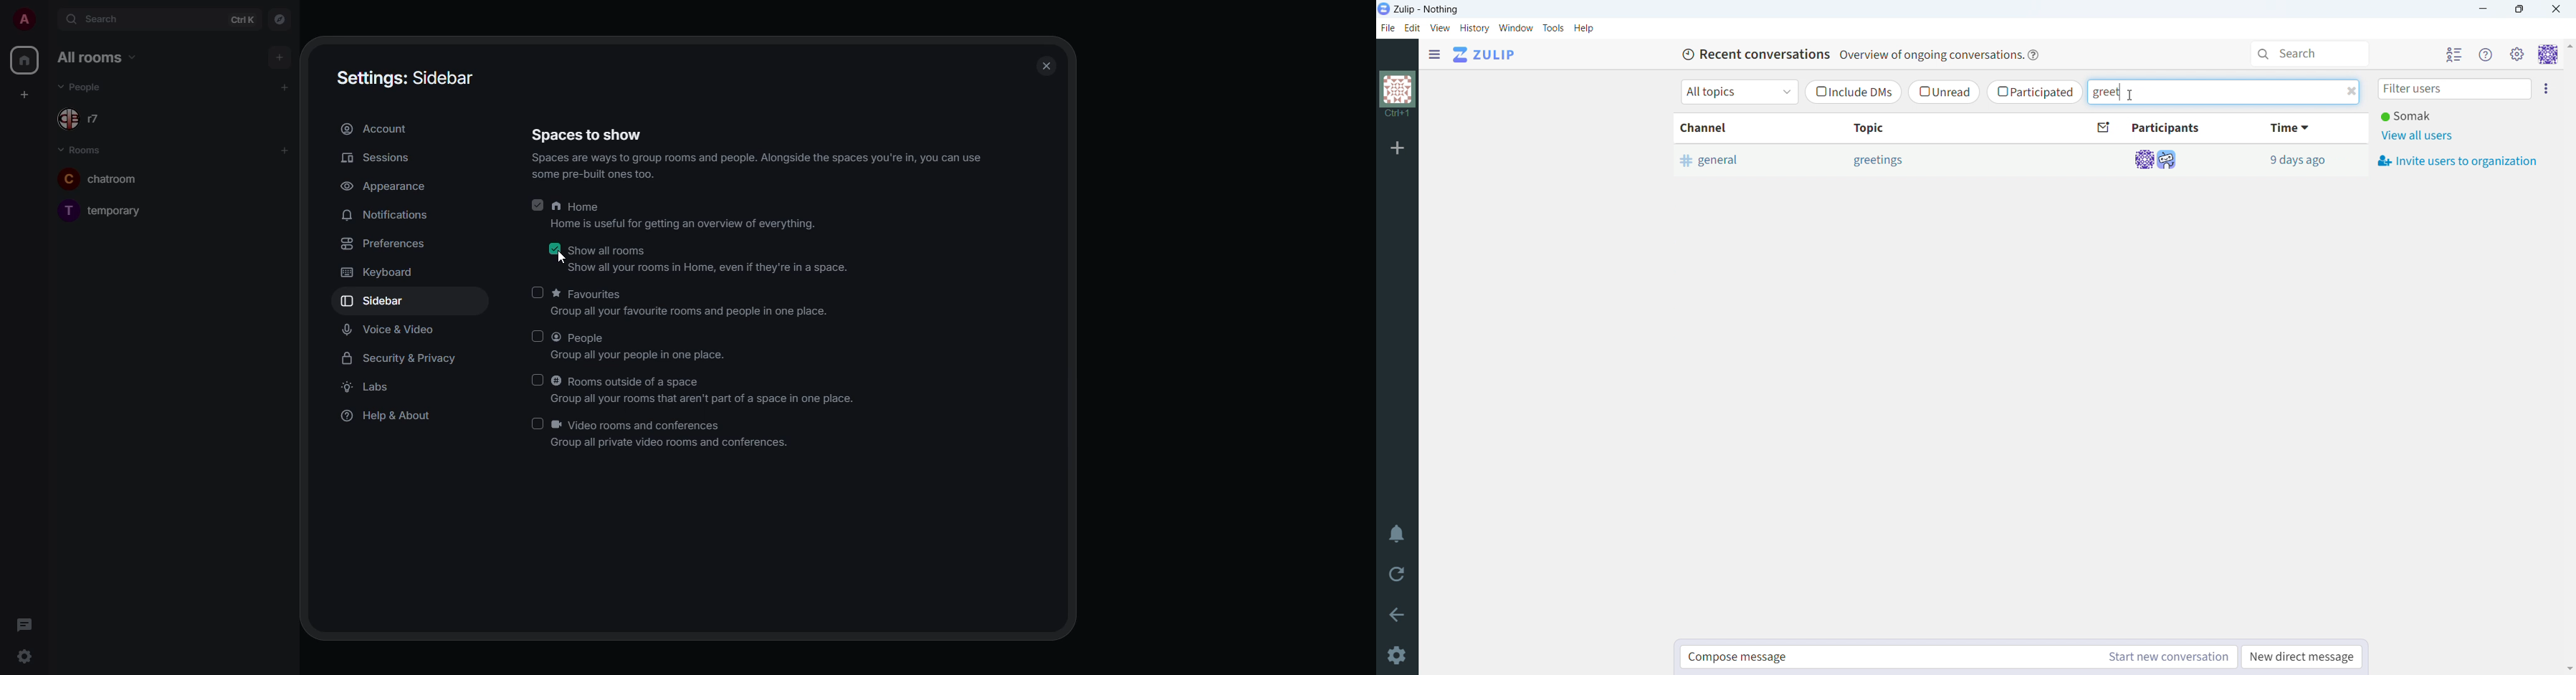 This screenshot has height=700, width=2576. What do you see at coordinates (2458, 162) in the screenshot?
I see `invite users` at bounding box center [2458, 162].